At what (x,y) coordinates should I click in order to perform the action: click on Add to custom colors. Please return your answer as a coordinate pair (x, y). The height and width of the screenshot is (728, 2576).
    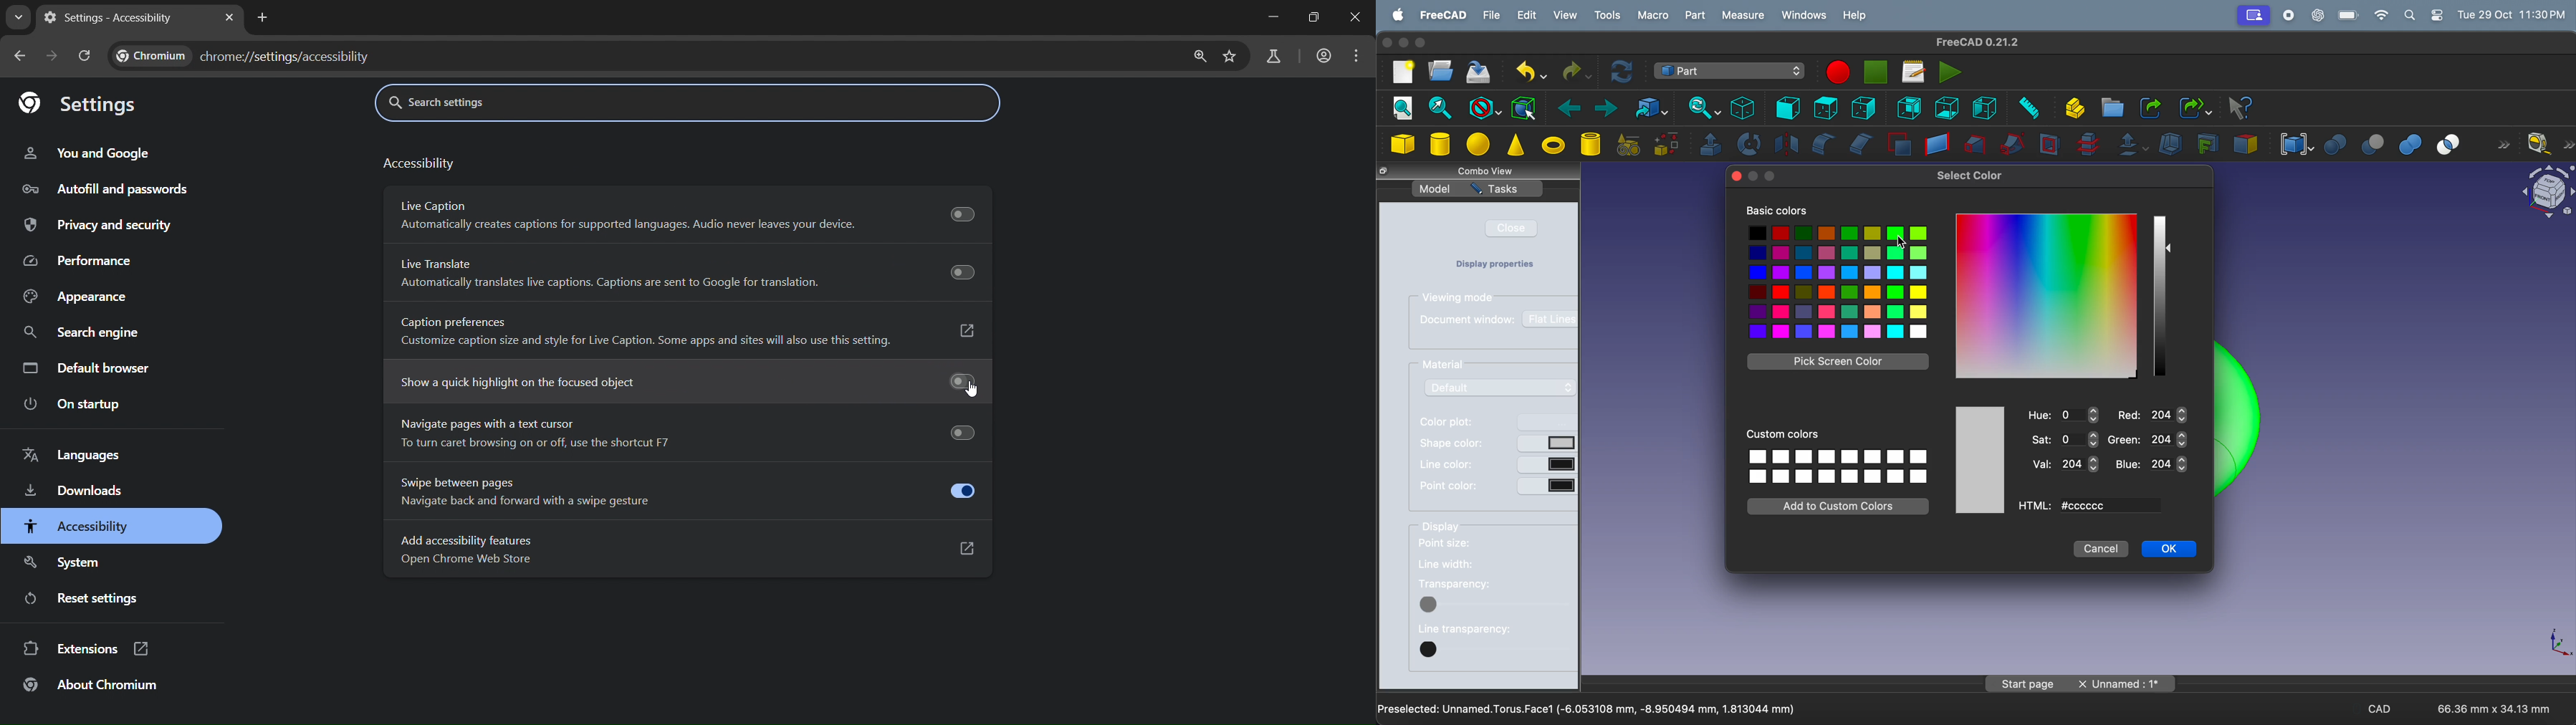
    Looking at the image, I should click on (1837, 508).